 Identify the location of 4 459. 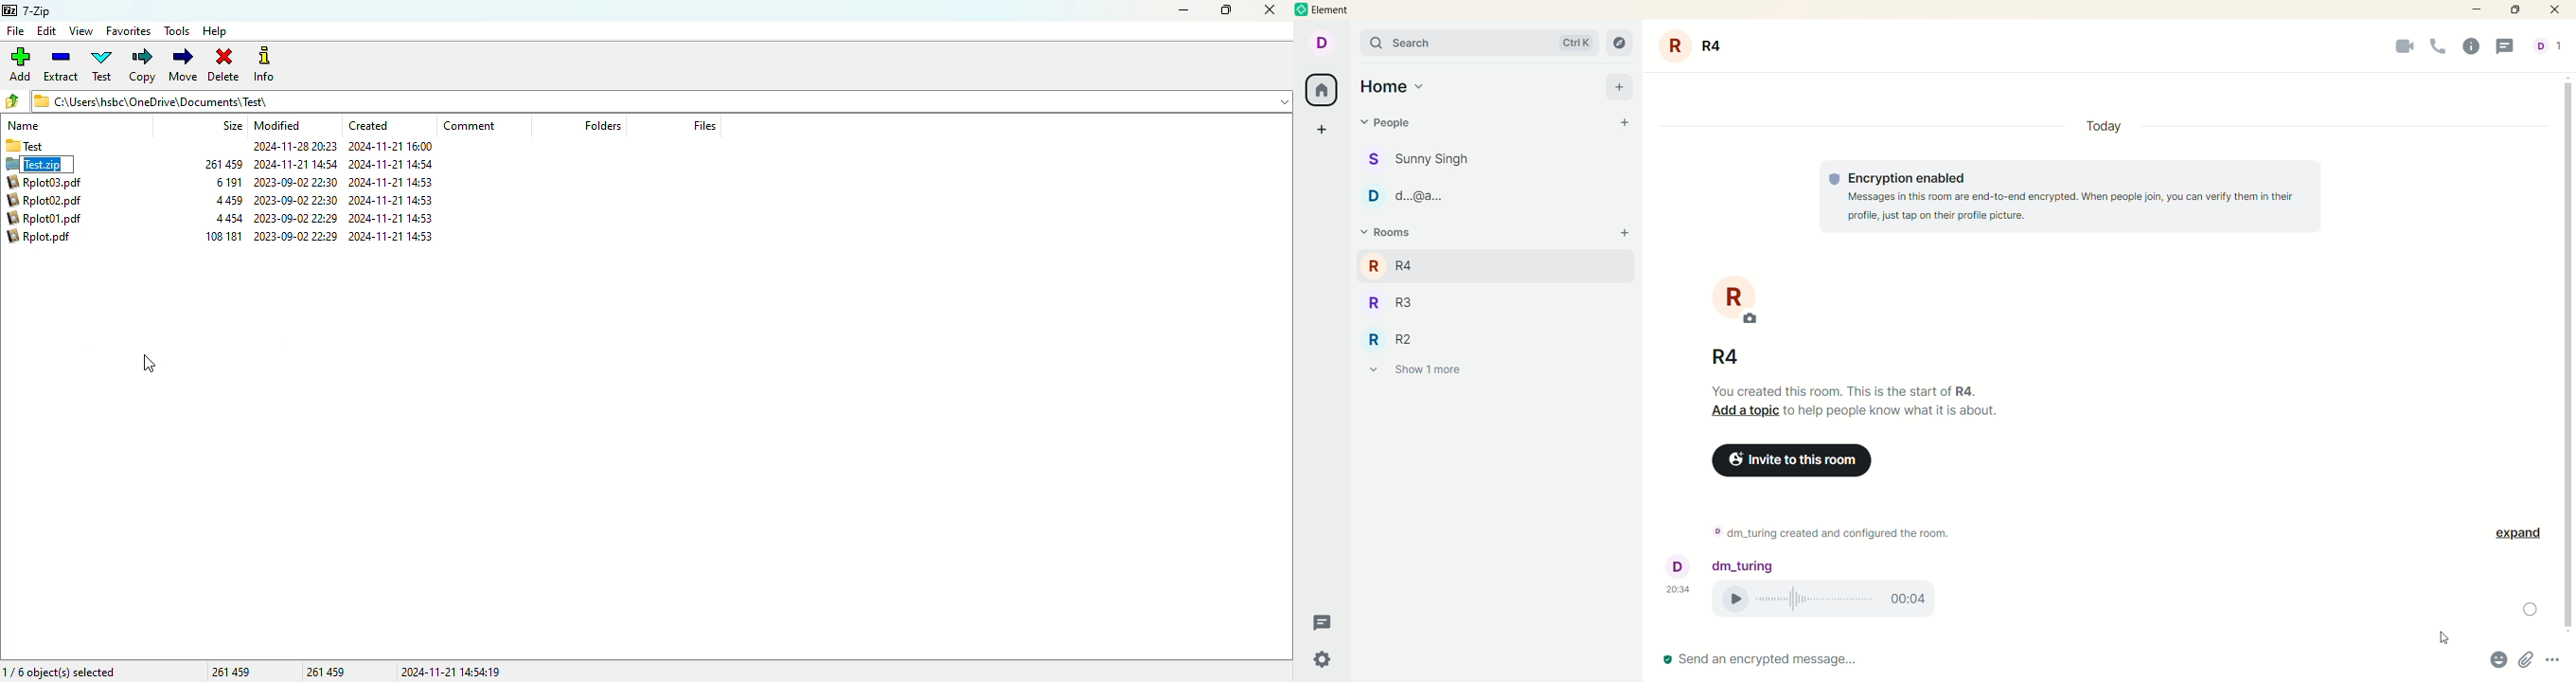
(228, 200).